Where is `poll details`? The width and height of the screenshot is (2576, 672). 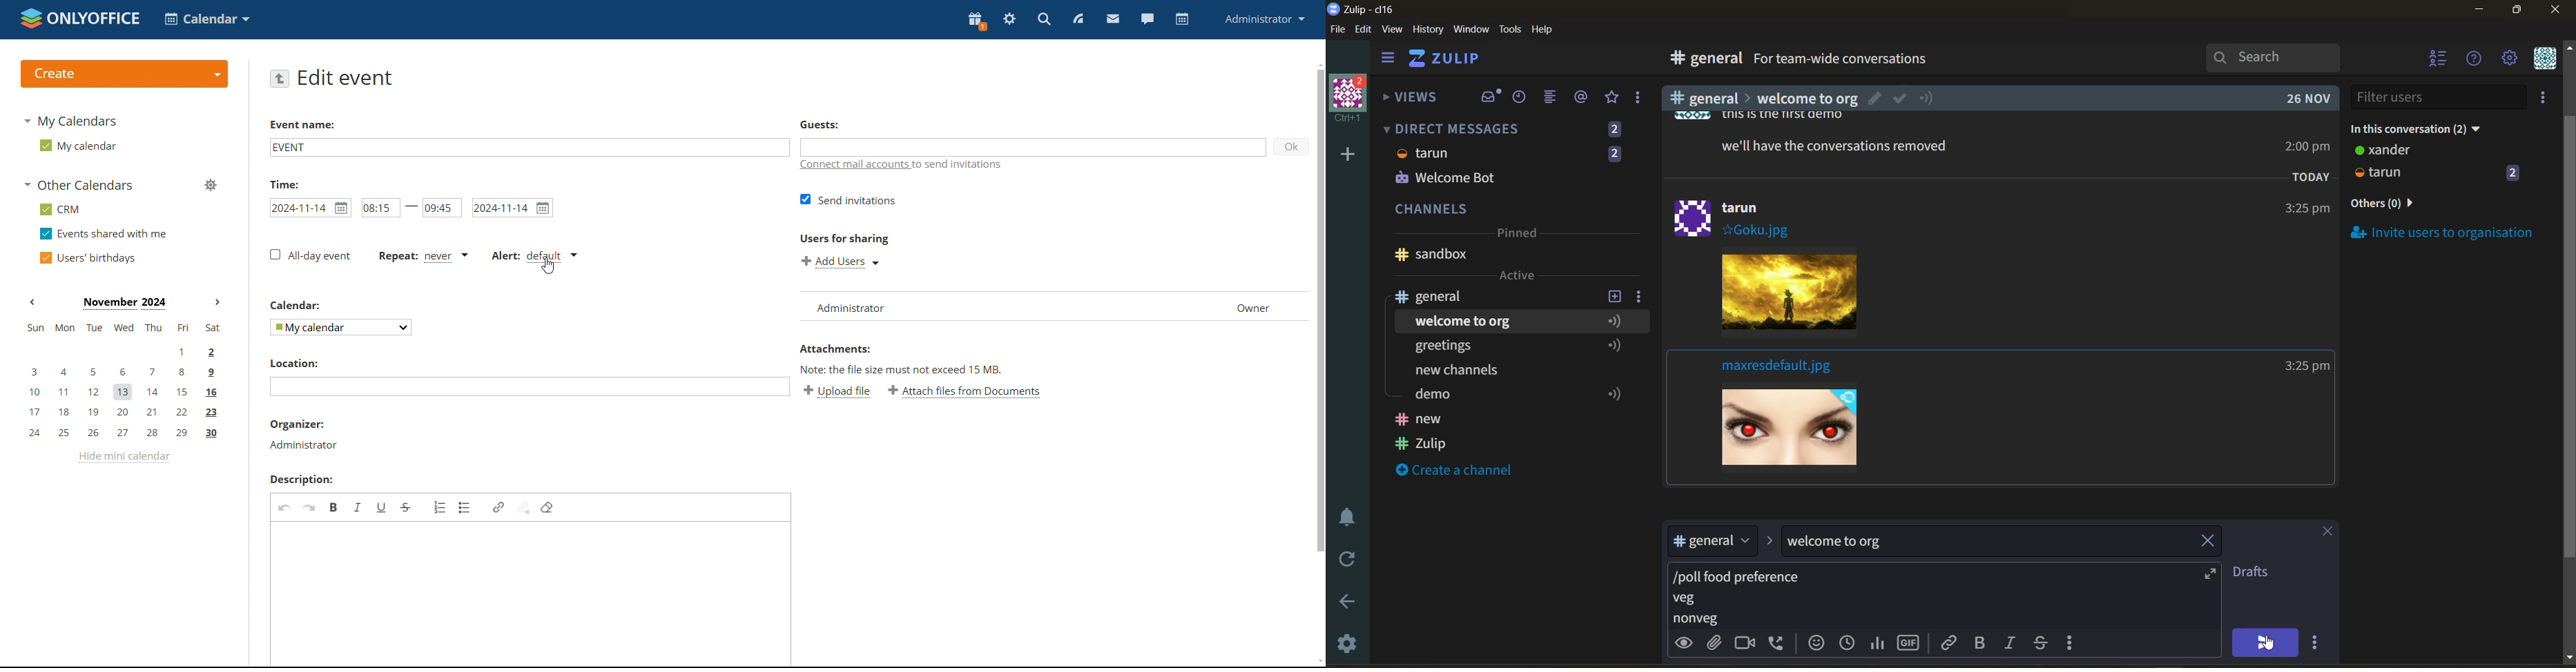
poll details is located at coordinates (1742, 594).